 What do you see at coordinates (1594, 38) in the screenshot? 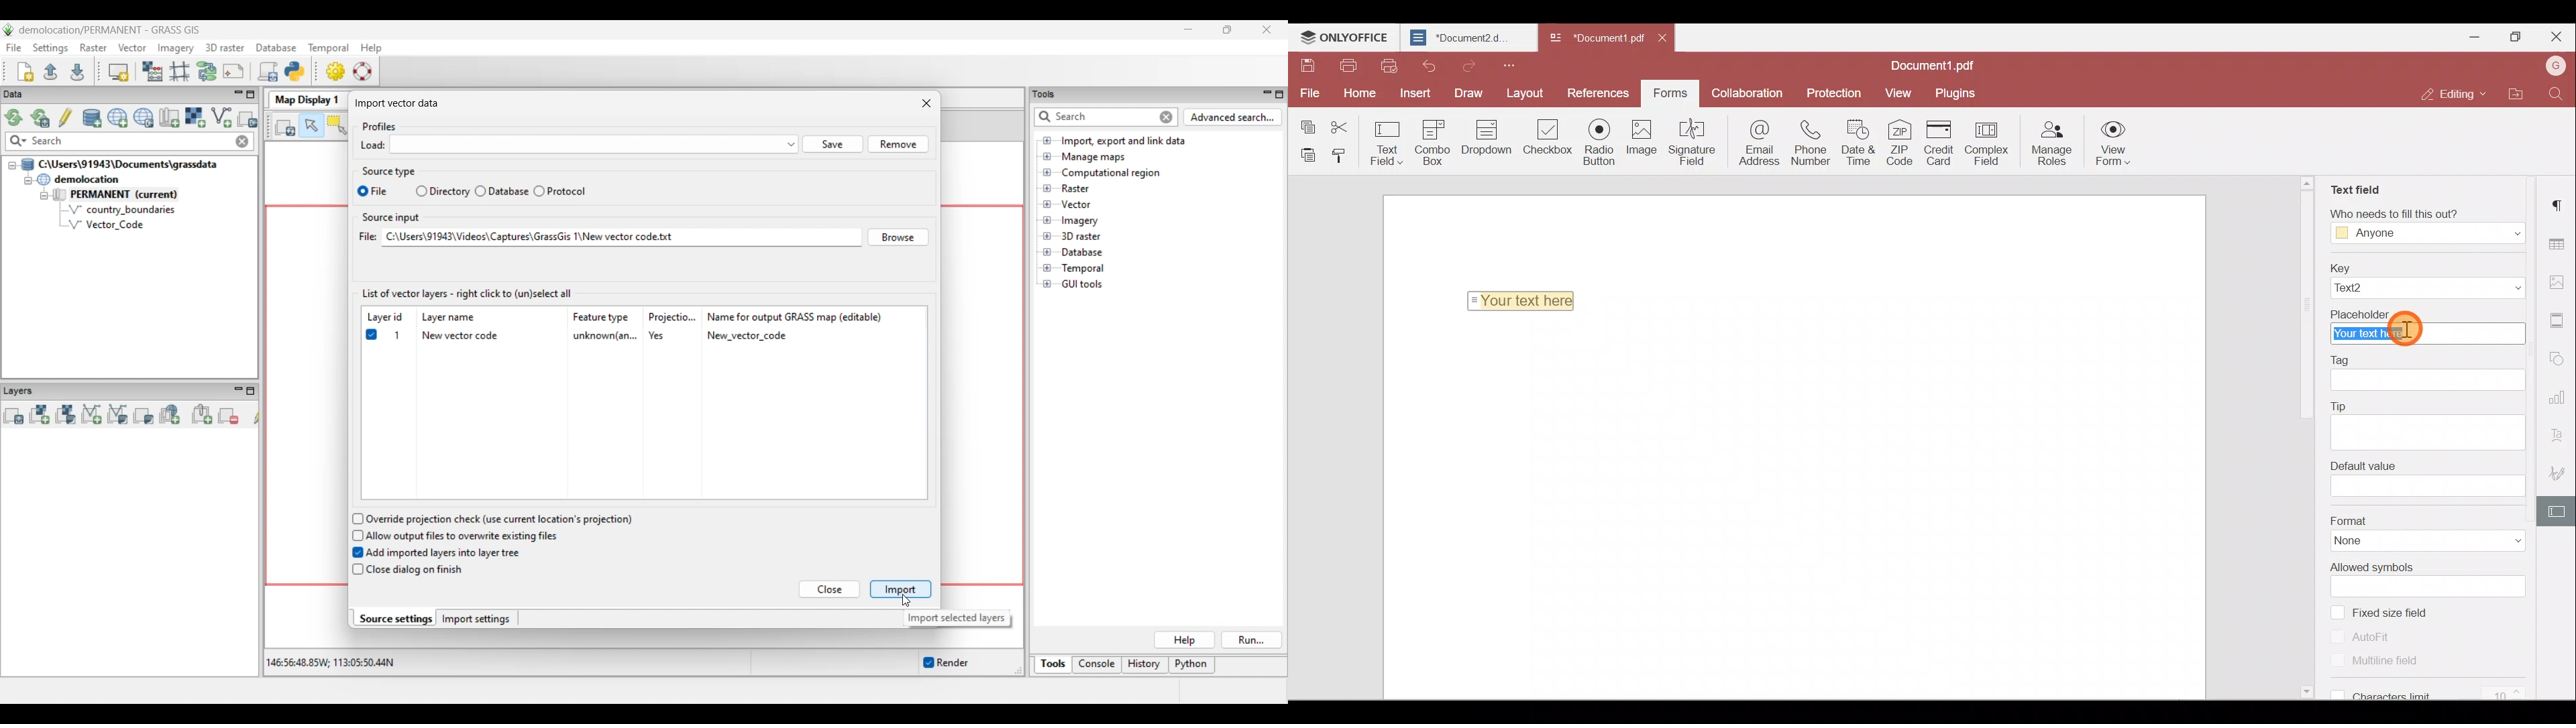
I see `Document1. pdf` at bounding box center [1594, 38].